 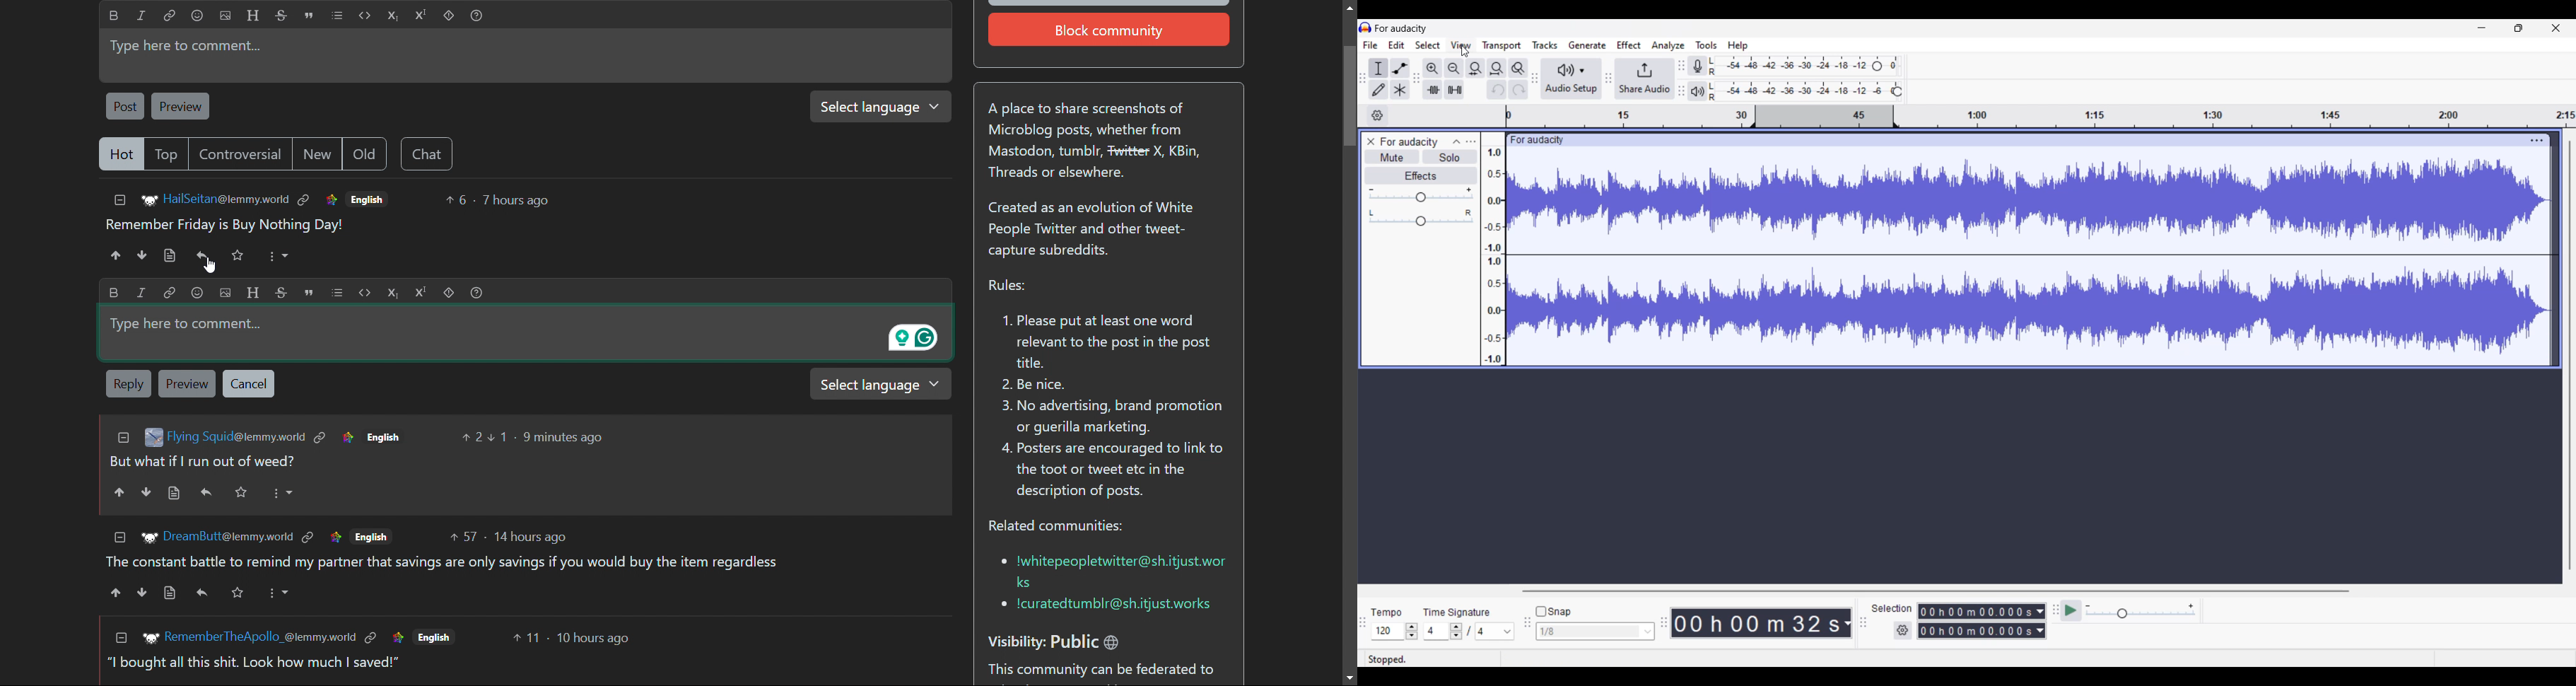 I want to click on View menu, so click(x=1461, y=44).